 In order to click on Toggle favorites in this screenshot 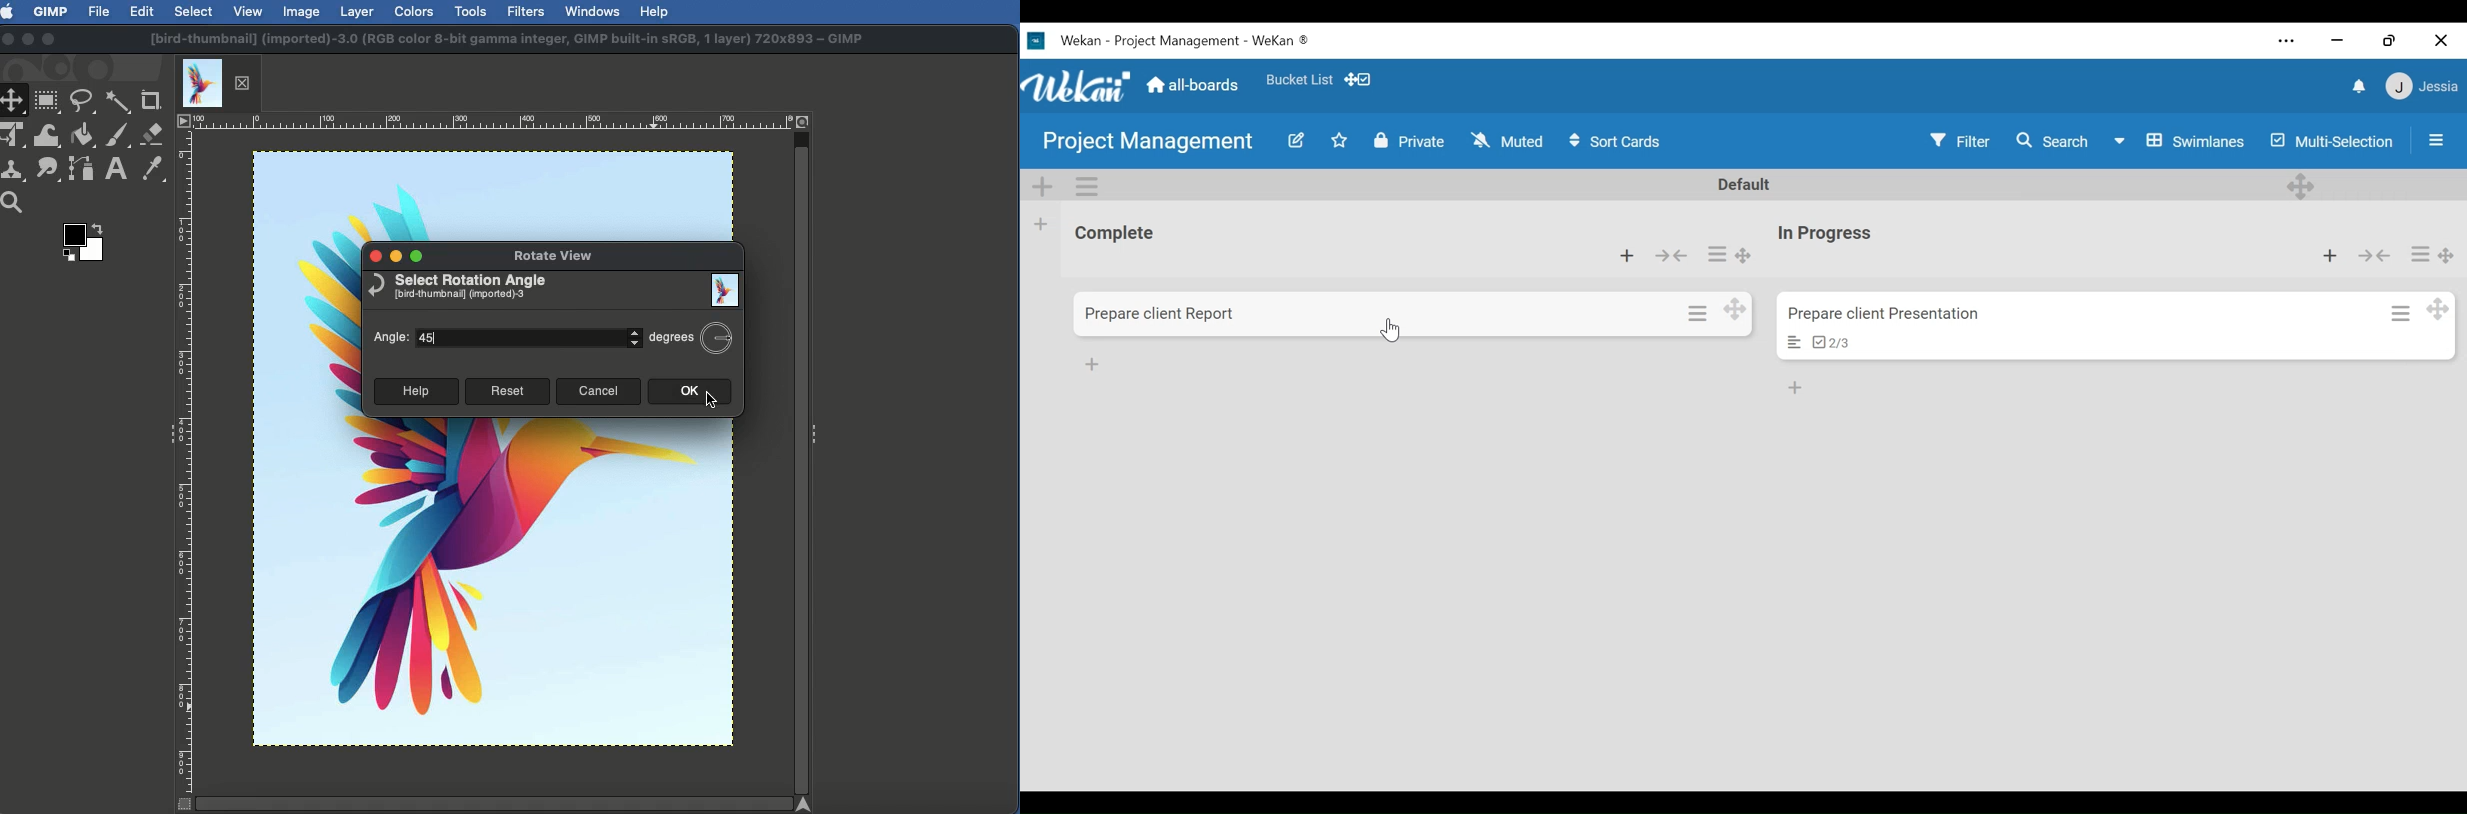, I will do `click(1340, 141)`.